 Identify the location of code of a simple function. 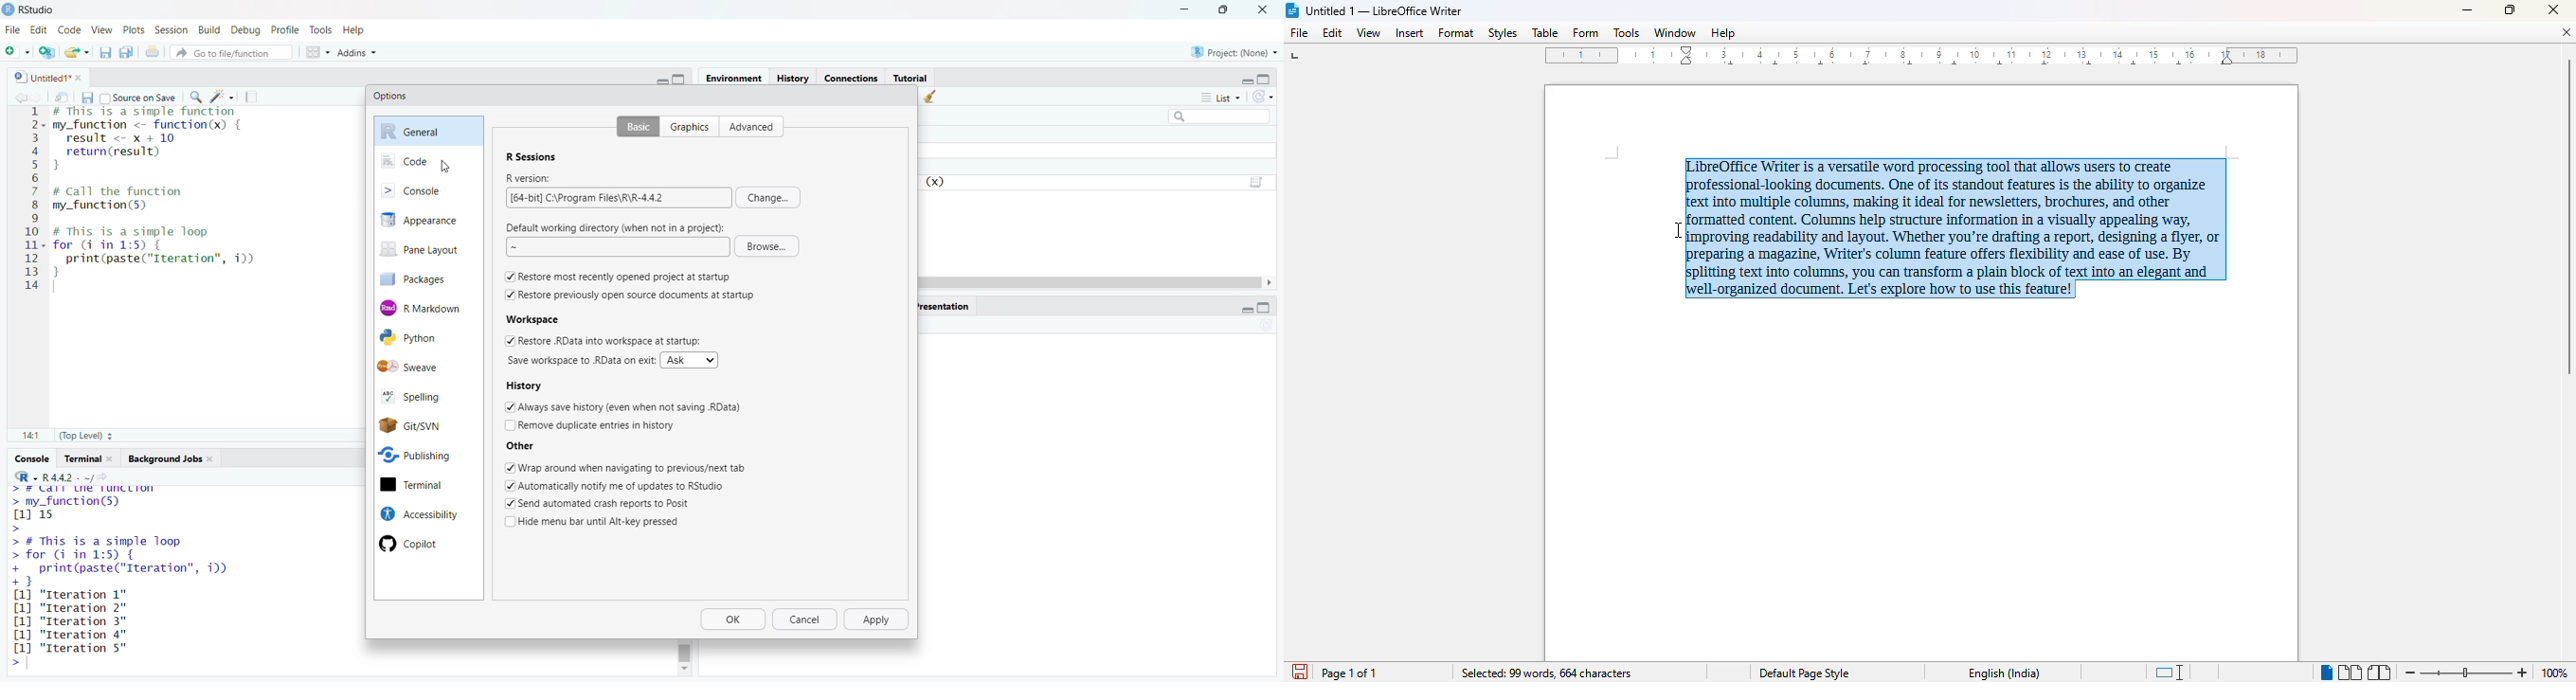
(166, 140).